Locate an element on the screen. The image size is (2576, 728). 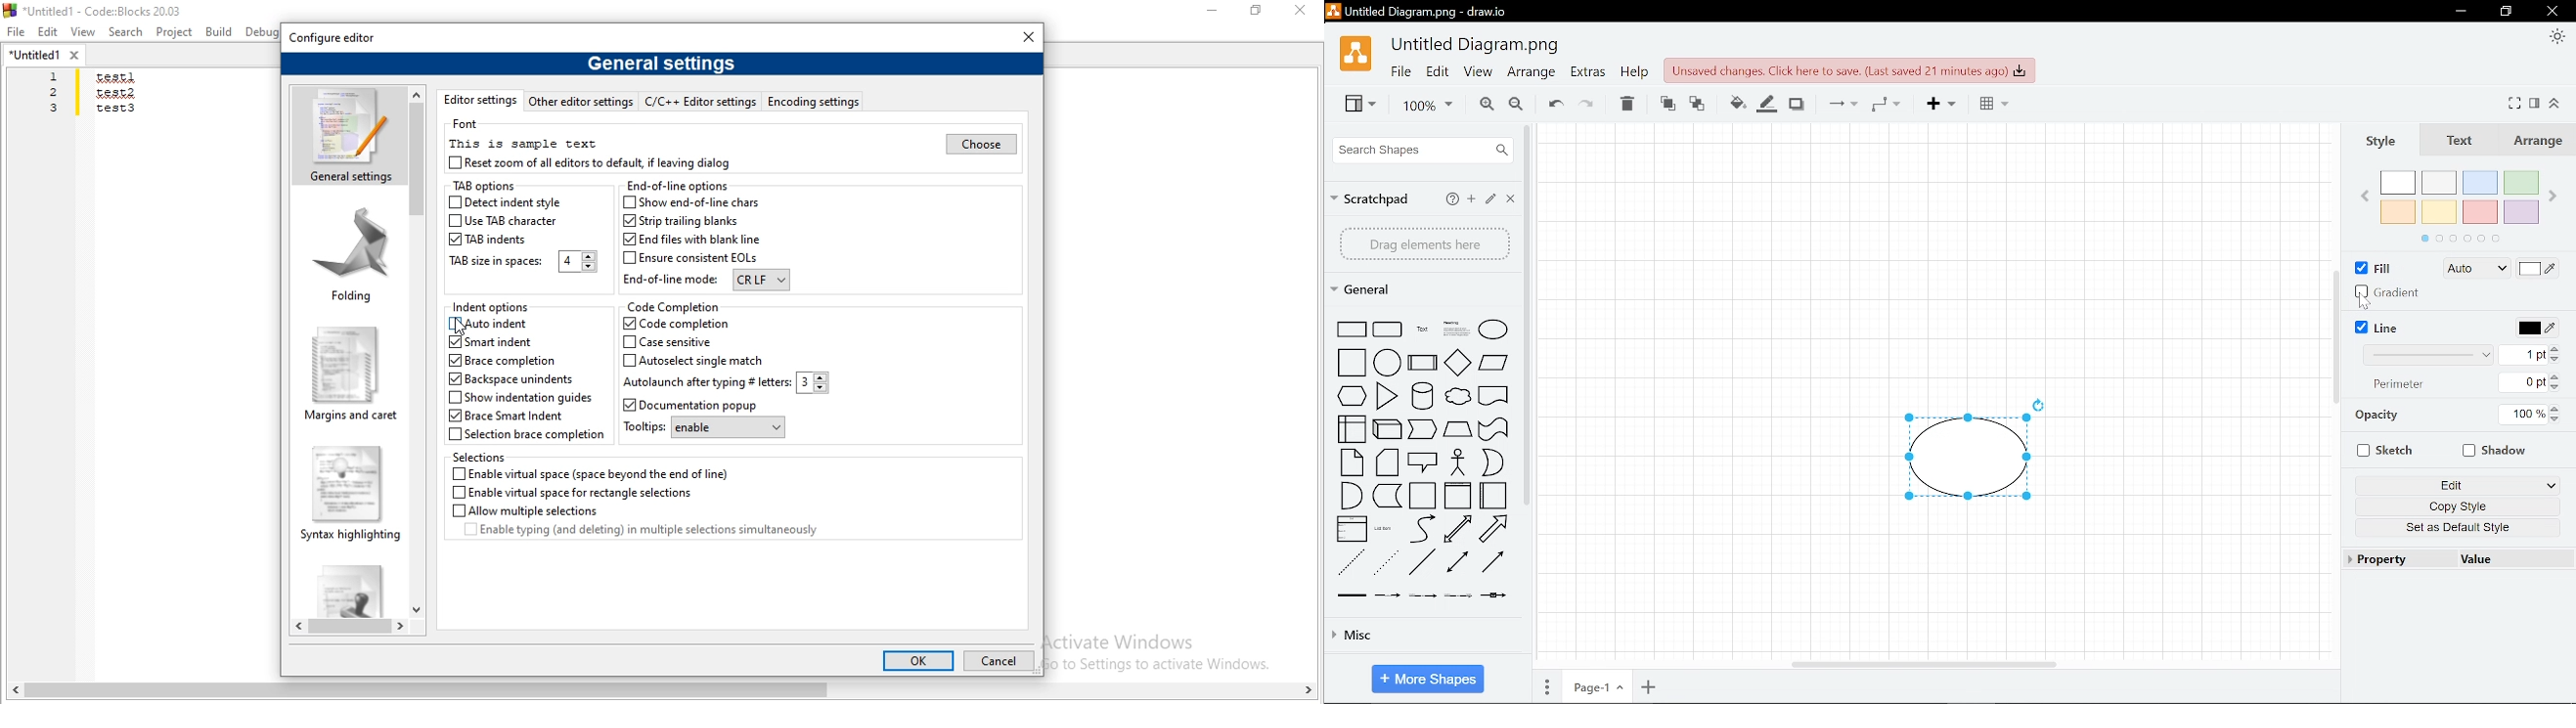
Shadow is located at coordinates (2497, 450).